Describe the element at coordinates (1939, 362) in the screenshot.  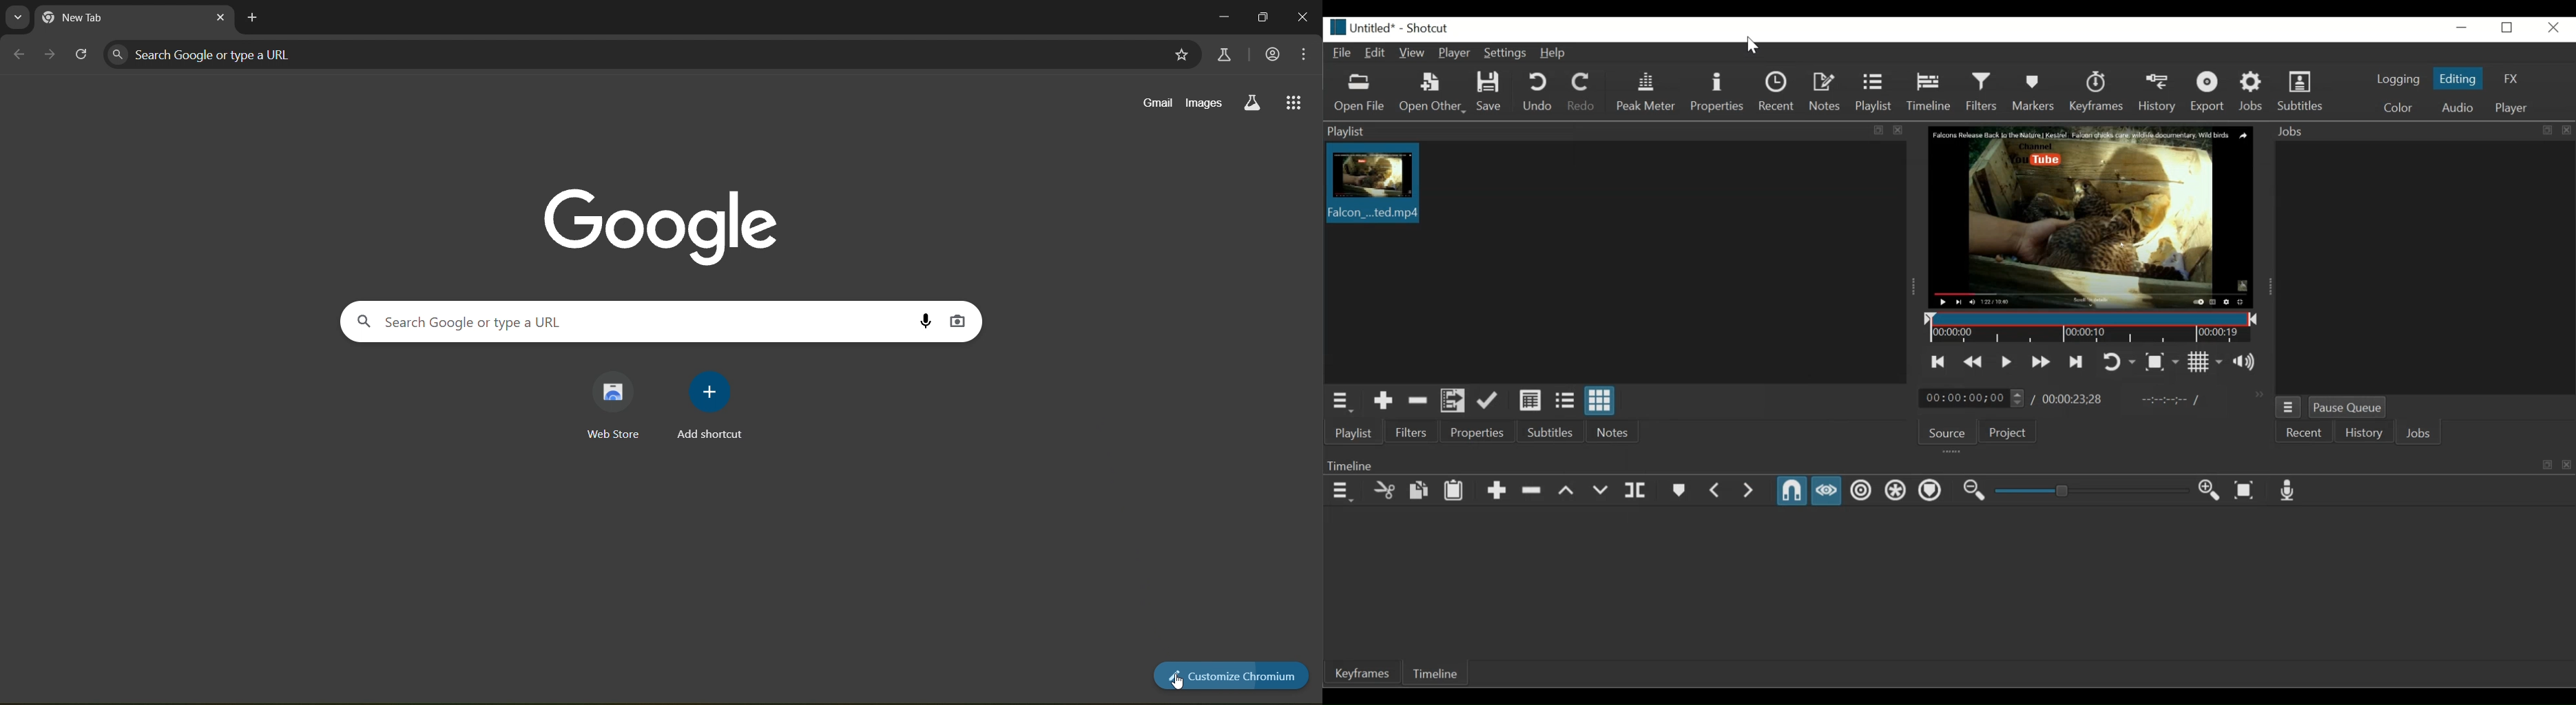
I see `Skip to the previous point` at that location.